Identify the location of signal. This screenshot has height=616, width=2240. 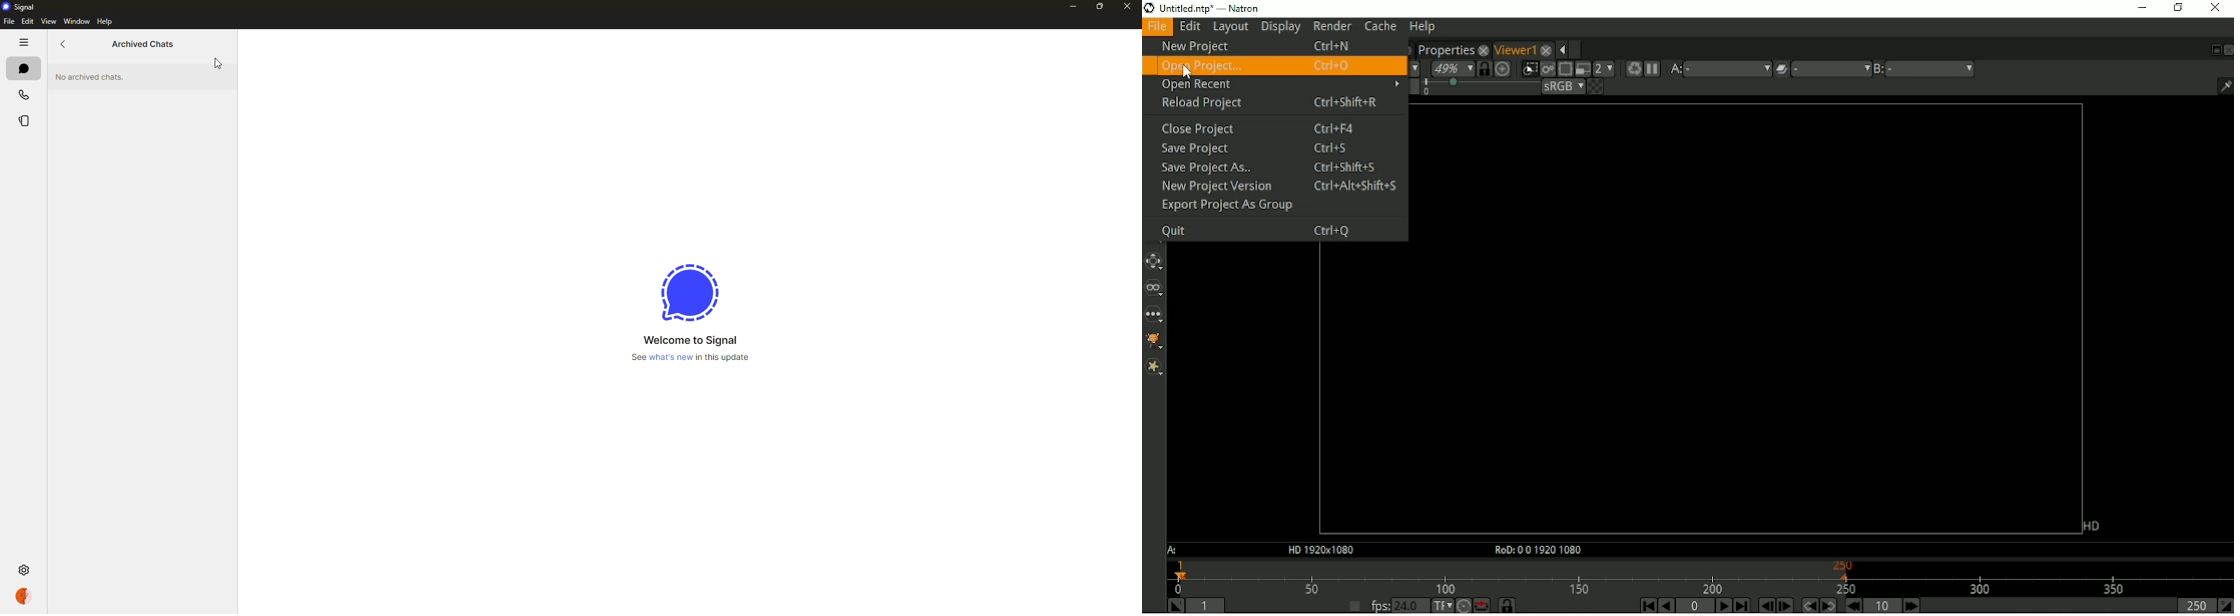
(23, 7).